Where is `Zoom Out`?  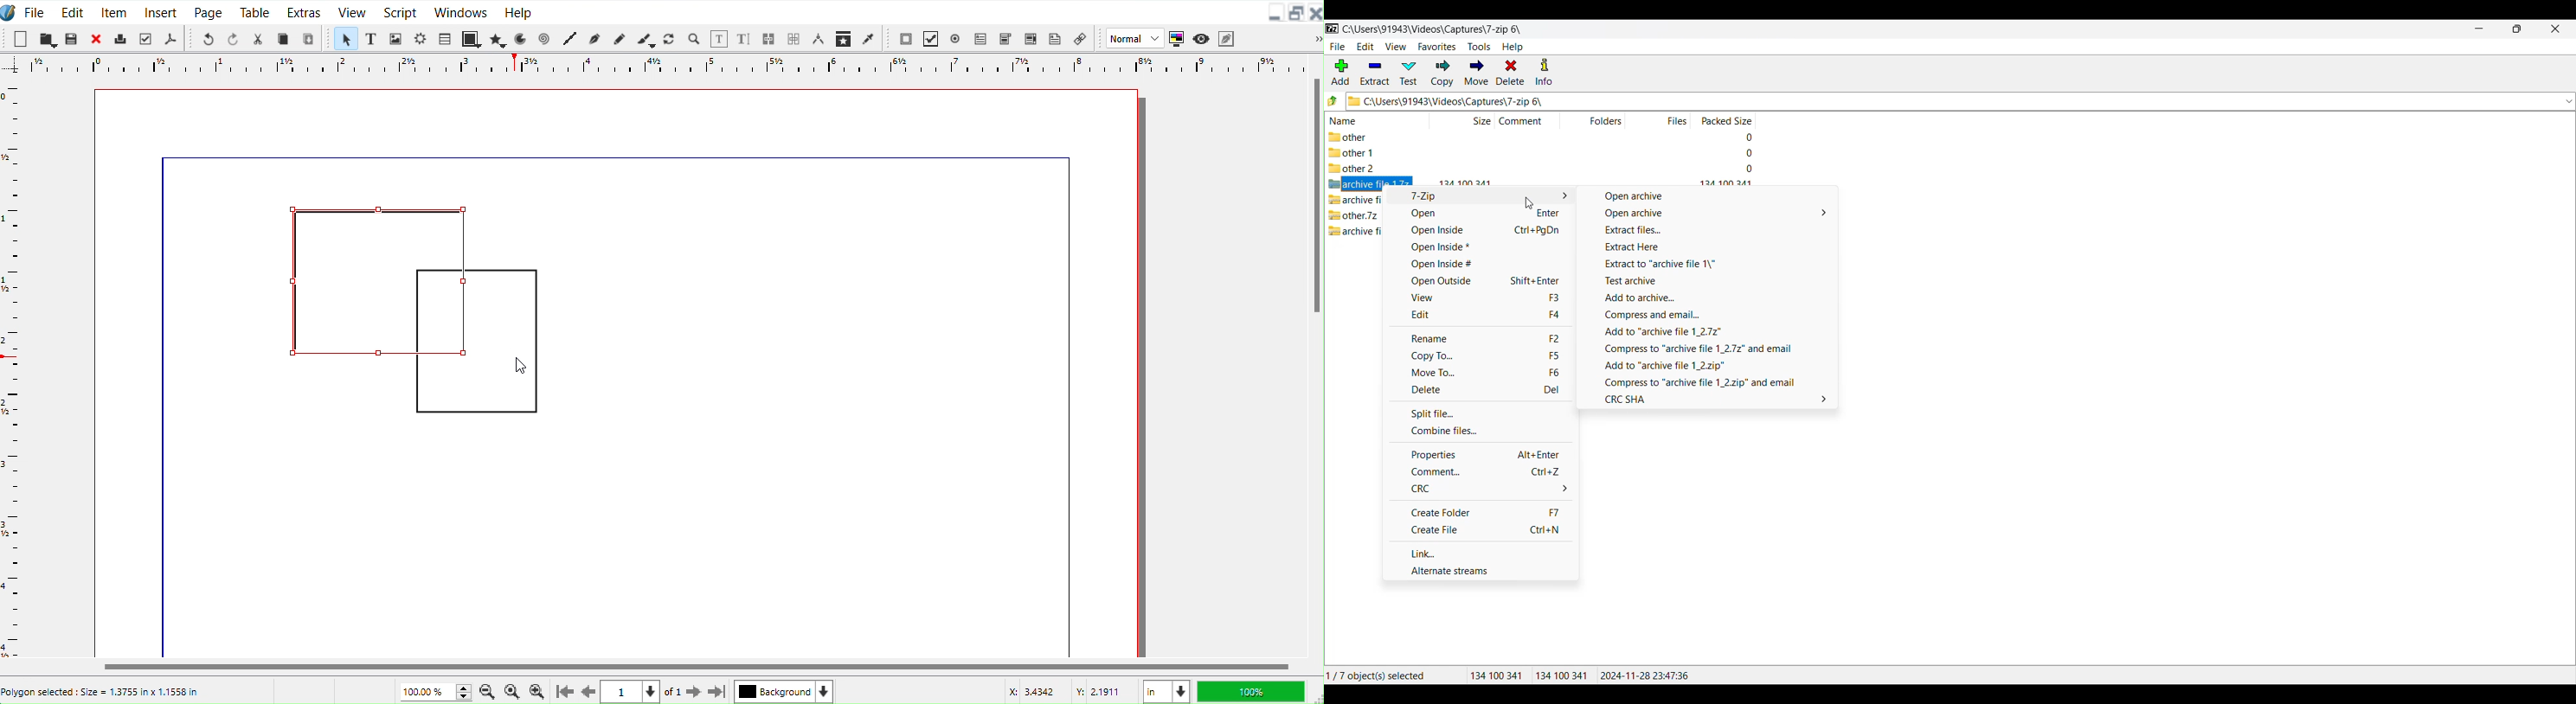 Zoom Out is located at coordinates (488, 691).